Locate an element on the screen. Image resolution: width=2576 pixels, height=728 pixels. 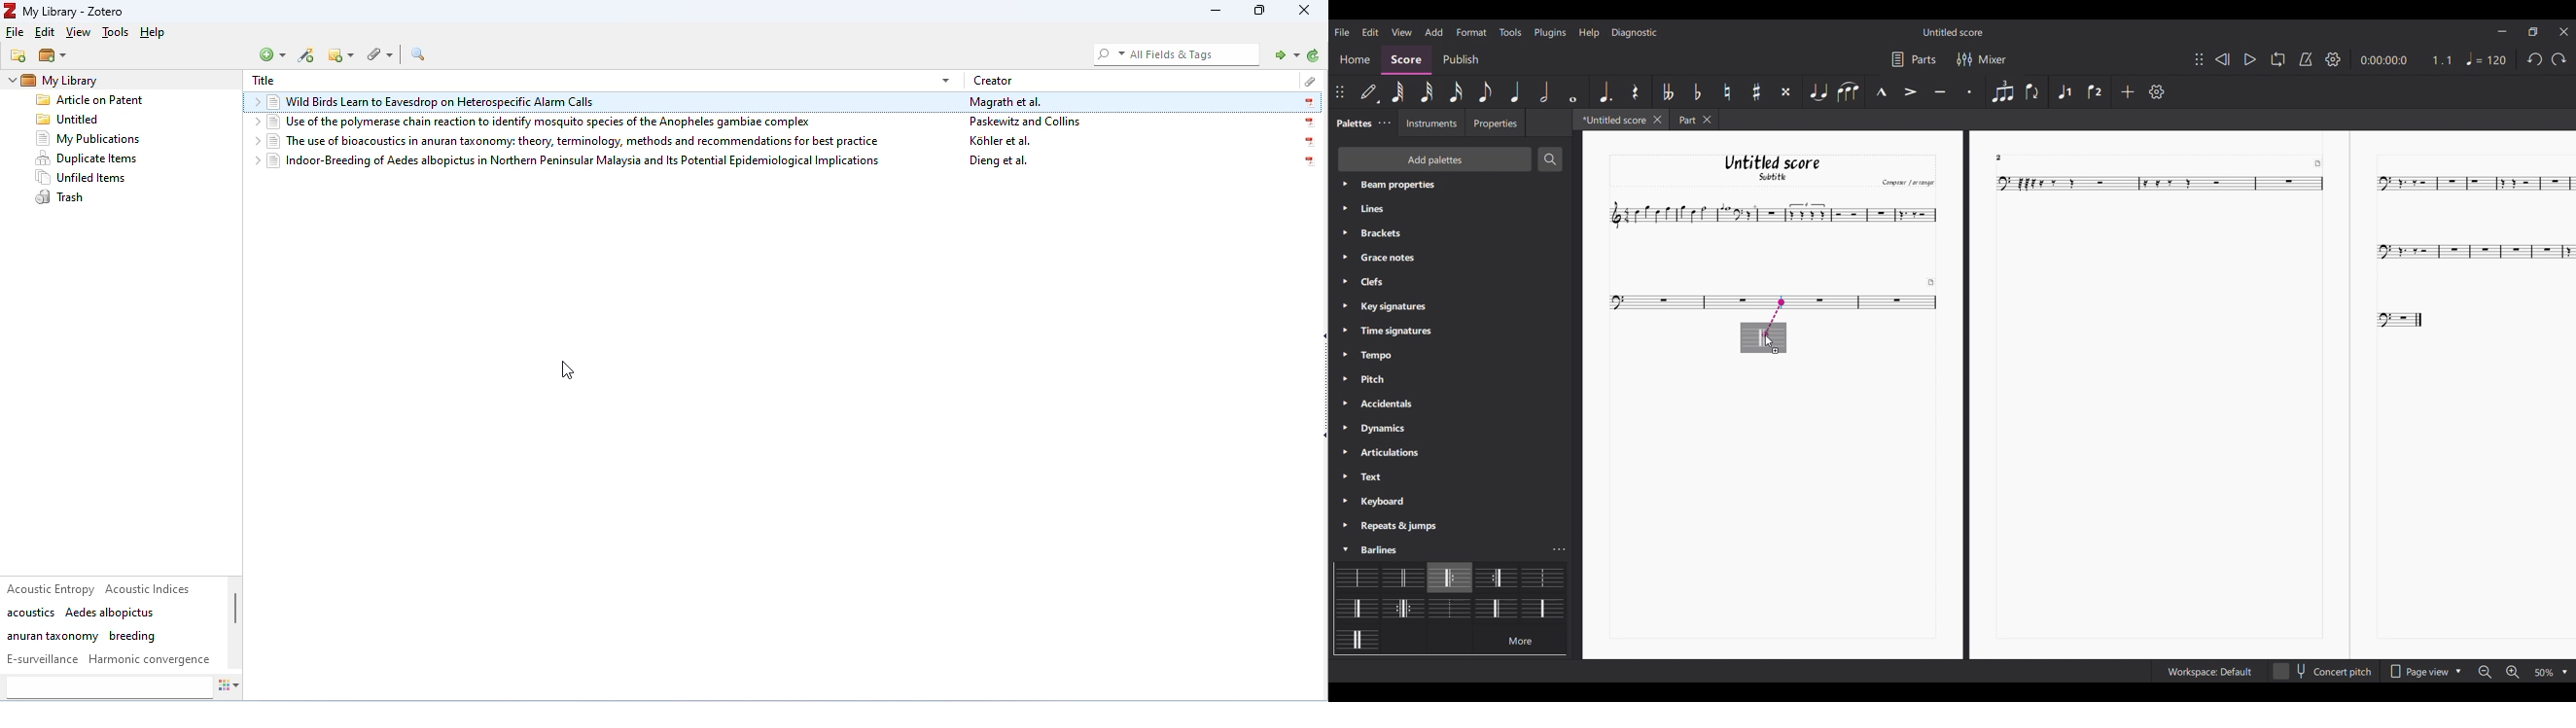
Palette settings is located at coordinates (1375, 427).